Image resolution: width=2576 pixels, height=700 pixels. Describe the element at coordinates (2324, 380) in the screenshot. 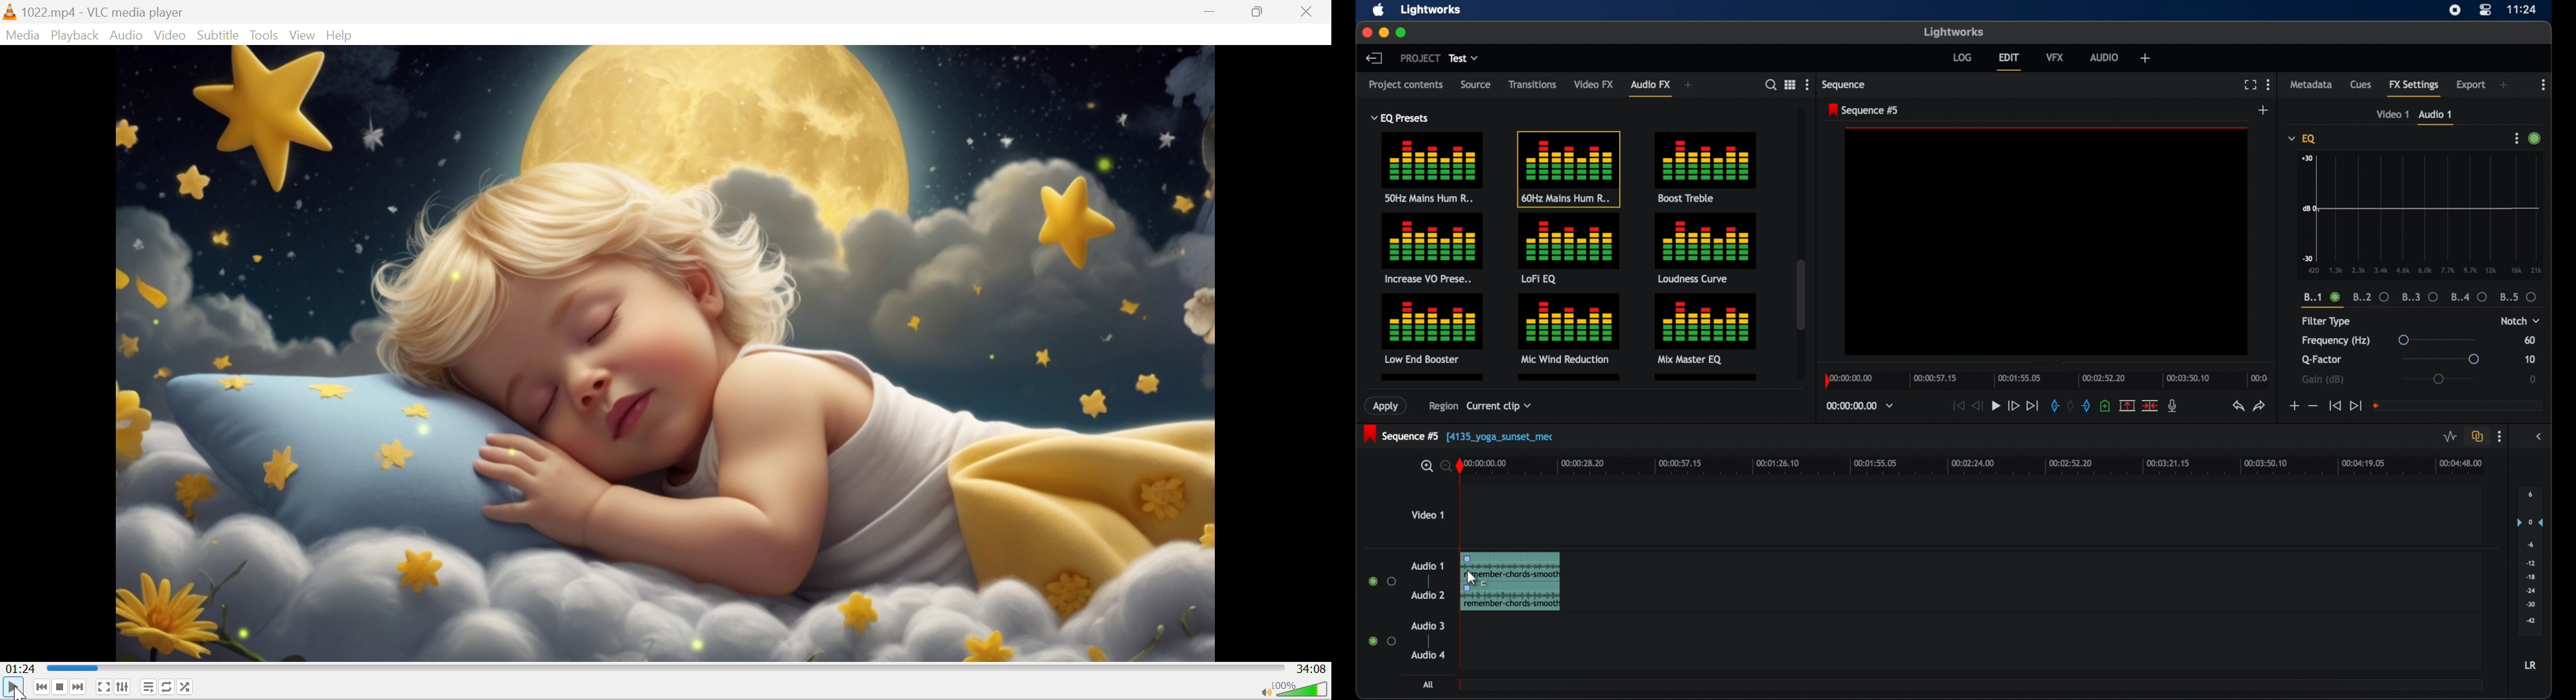

I see `gain` at that location.